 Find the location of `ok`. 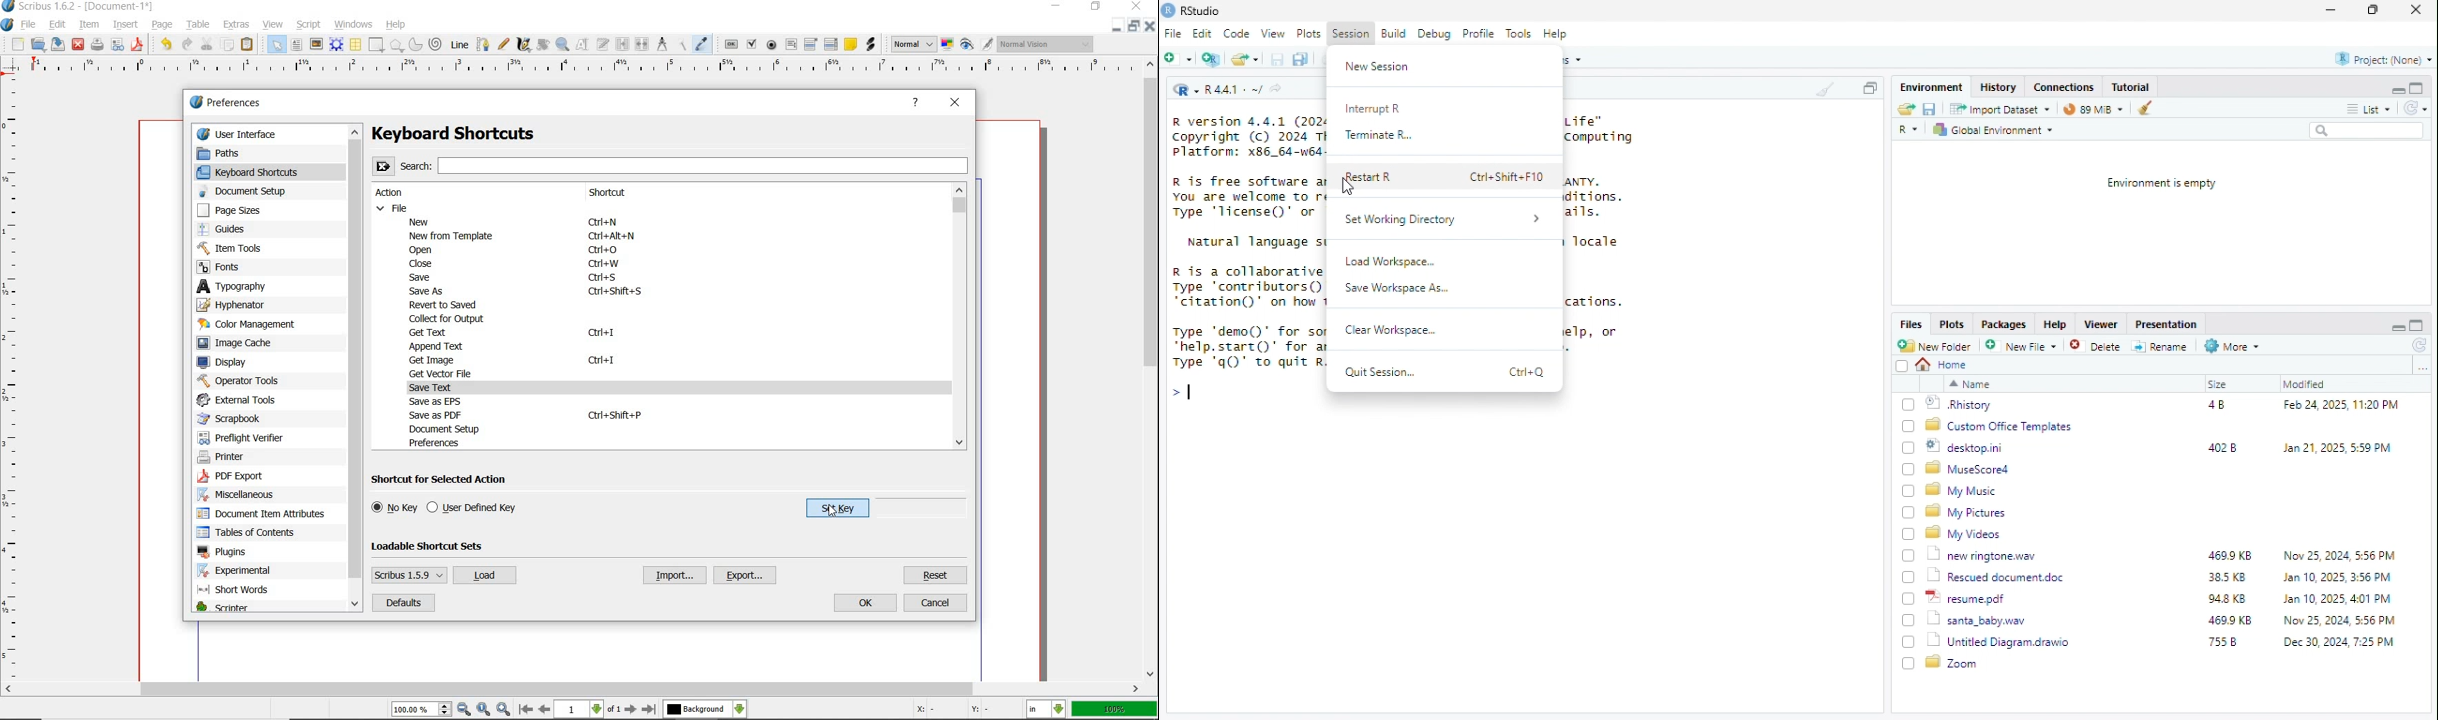

ok is located at coordinates (867, 603).